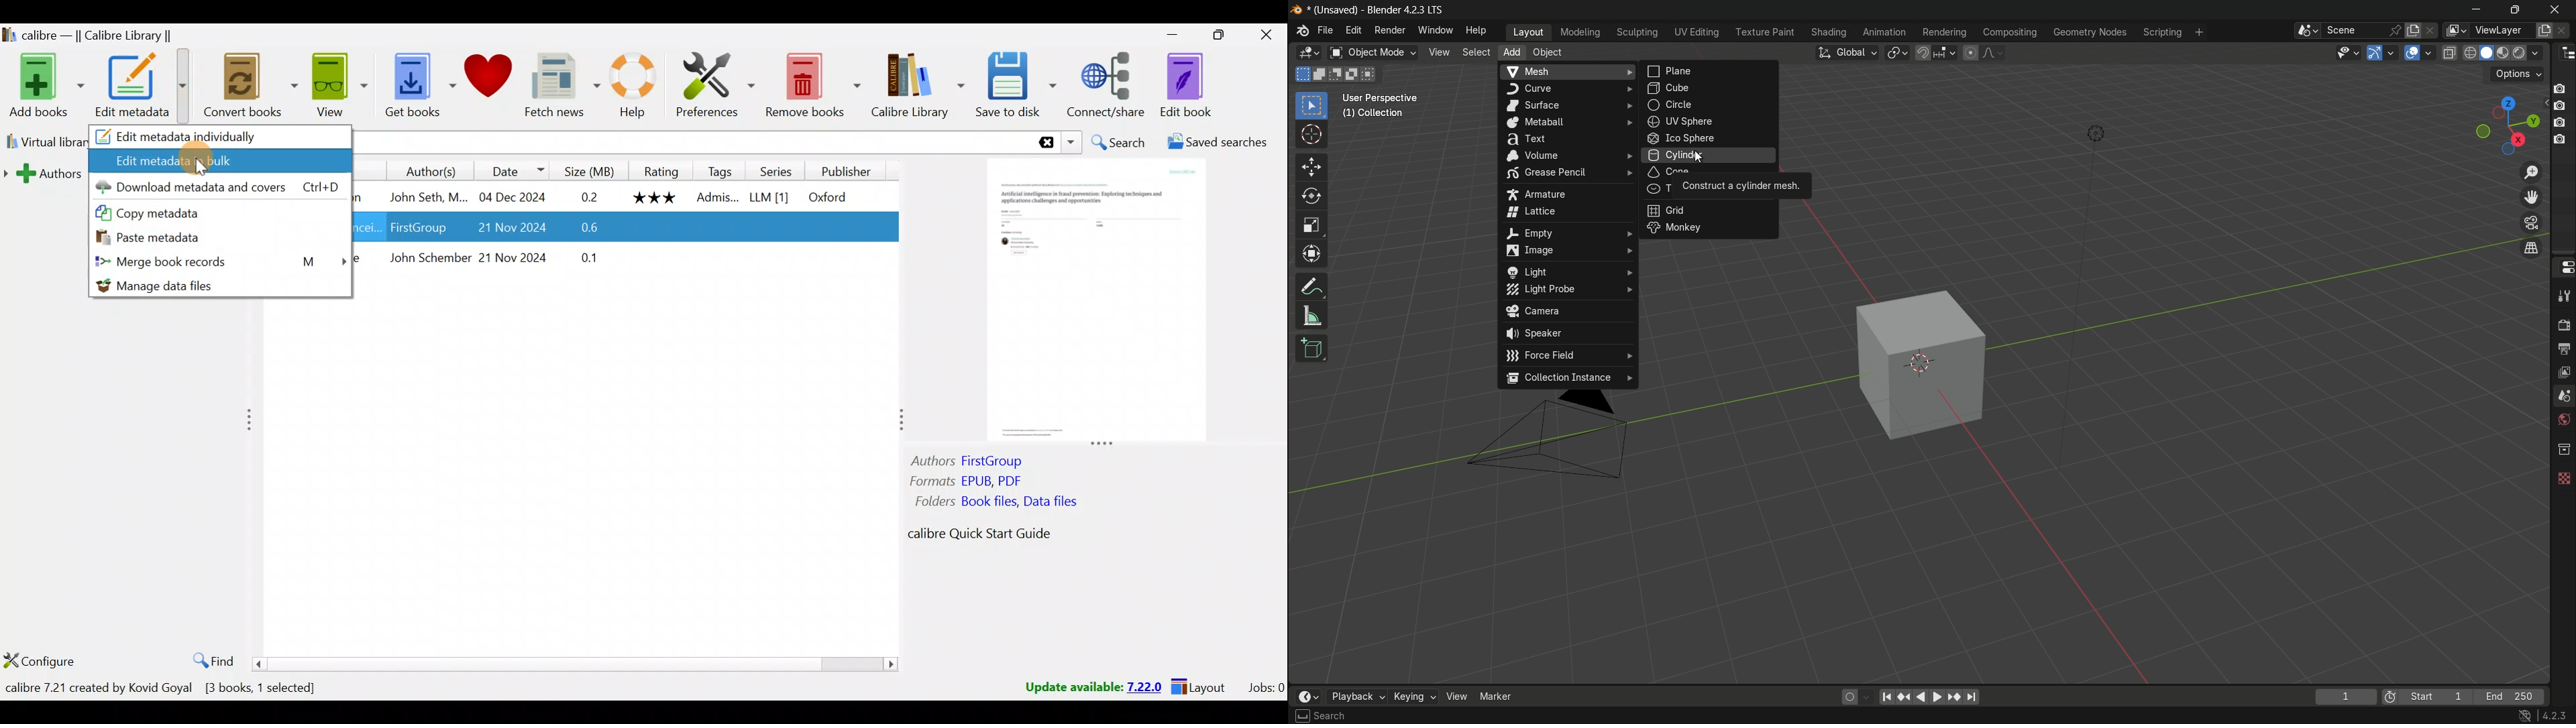  Describe the element at coordinates (2561, 107) in the screenshot. I see `capture` at that location.